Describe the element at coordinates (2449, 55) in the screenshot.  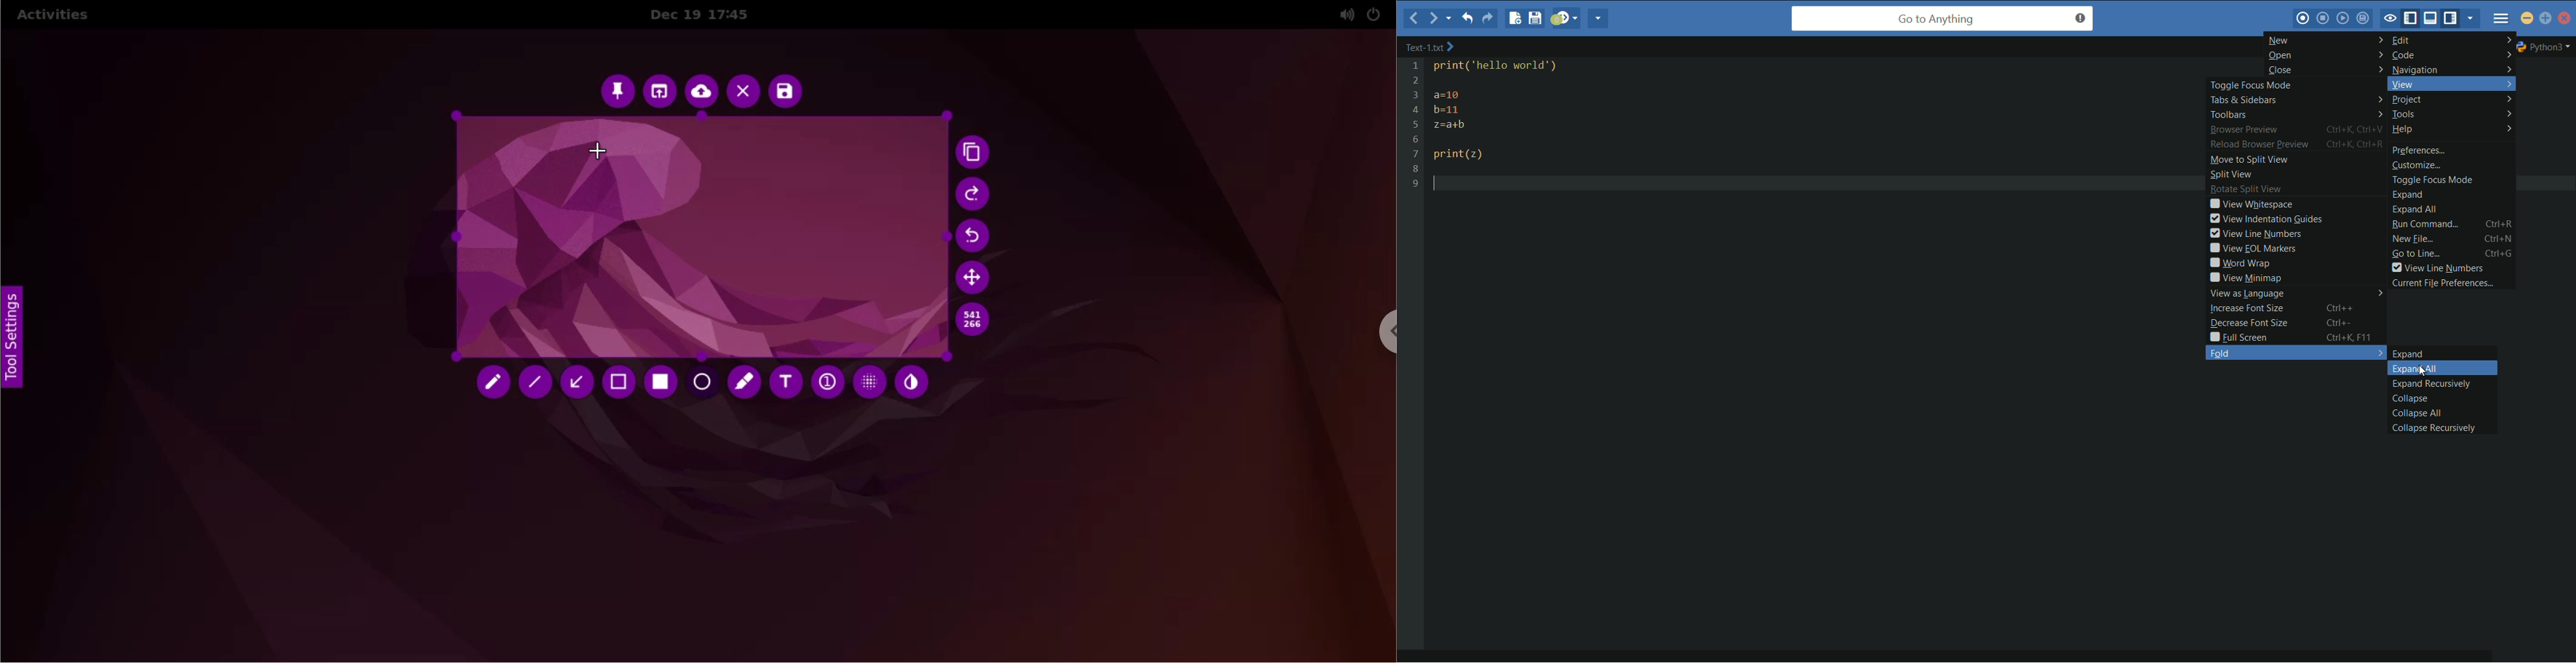
I see `code` at that location.